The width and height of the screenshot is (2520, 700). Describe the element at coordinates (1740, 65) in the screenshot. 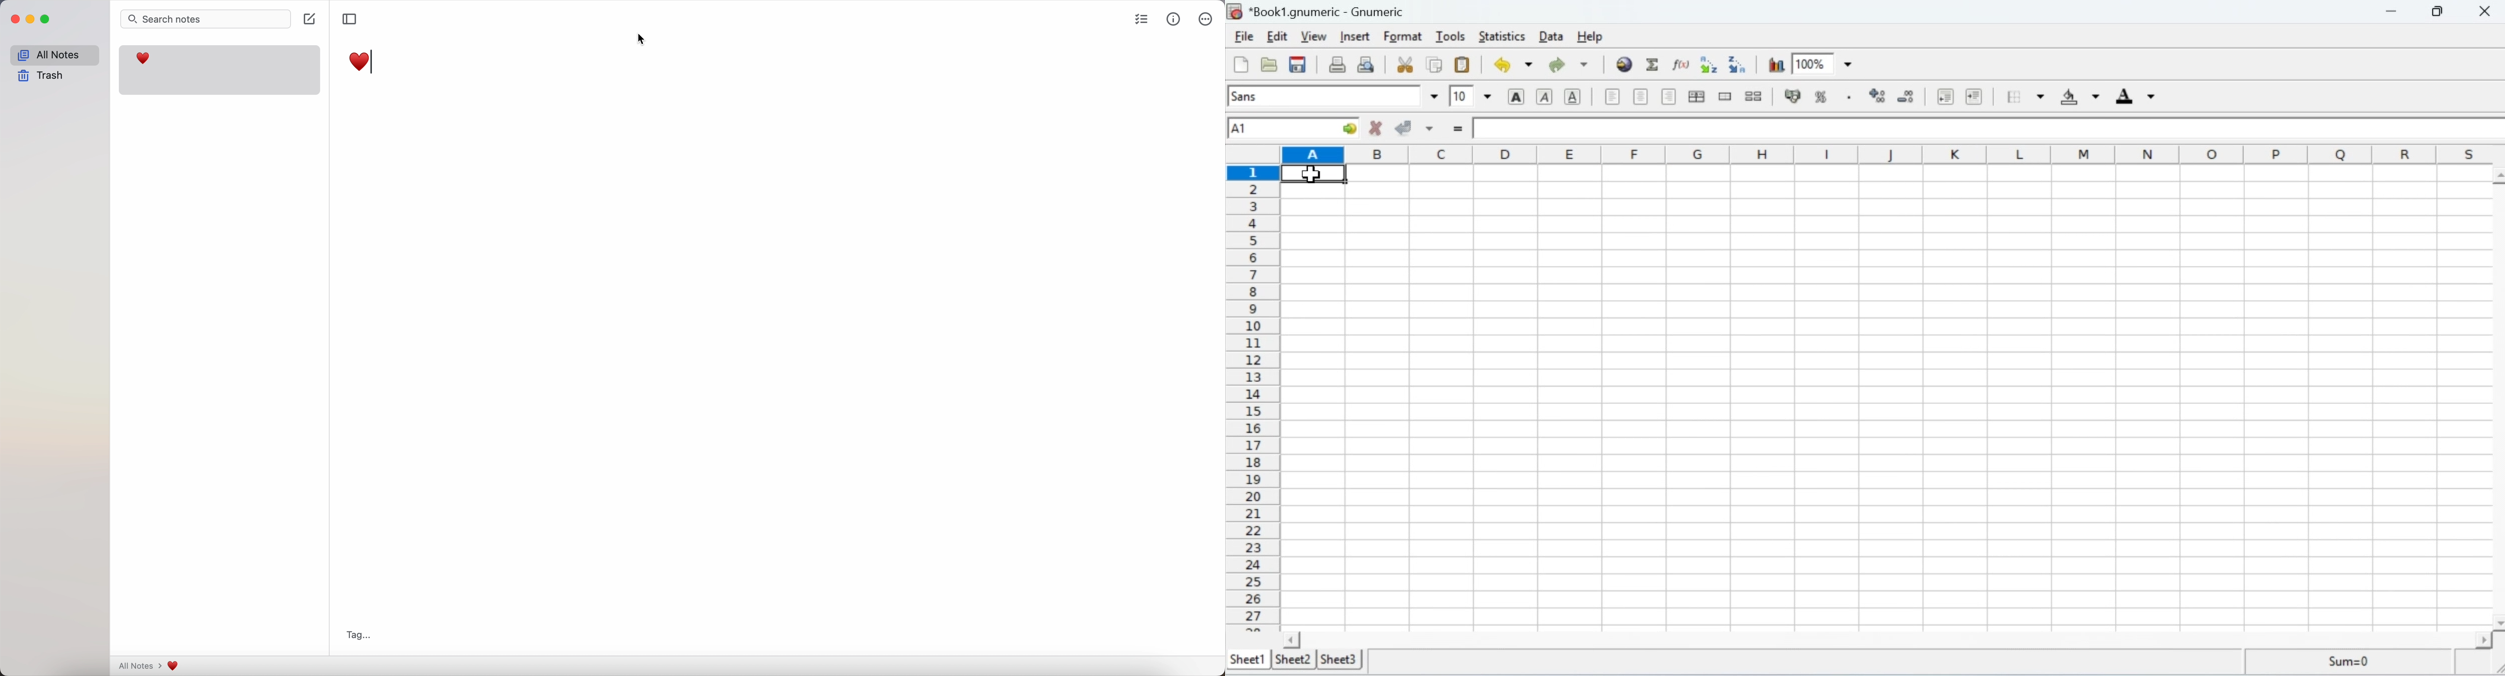

I see `Sort by descending` at that location.